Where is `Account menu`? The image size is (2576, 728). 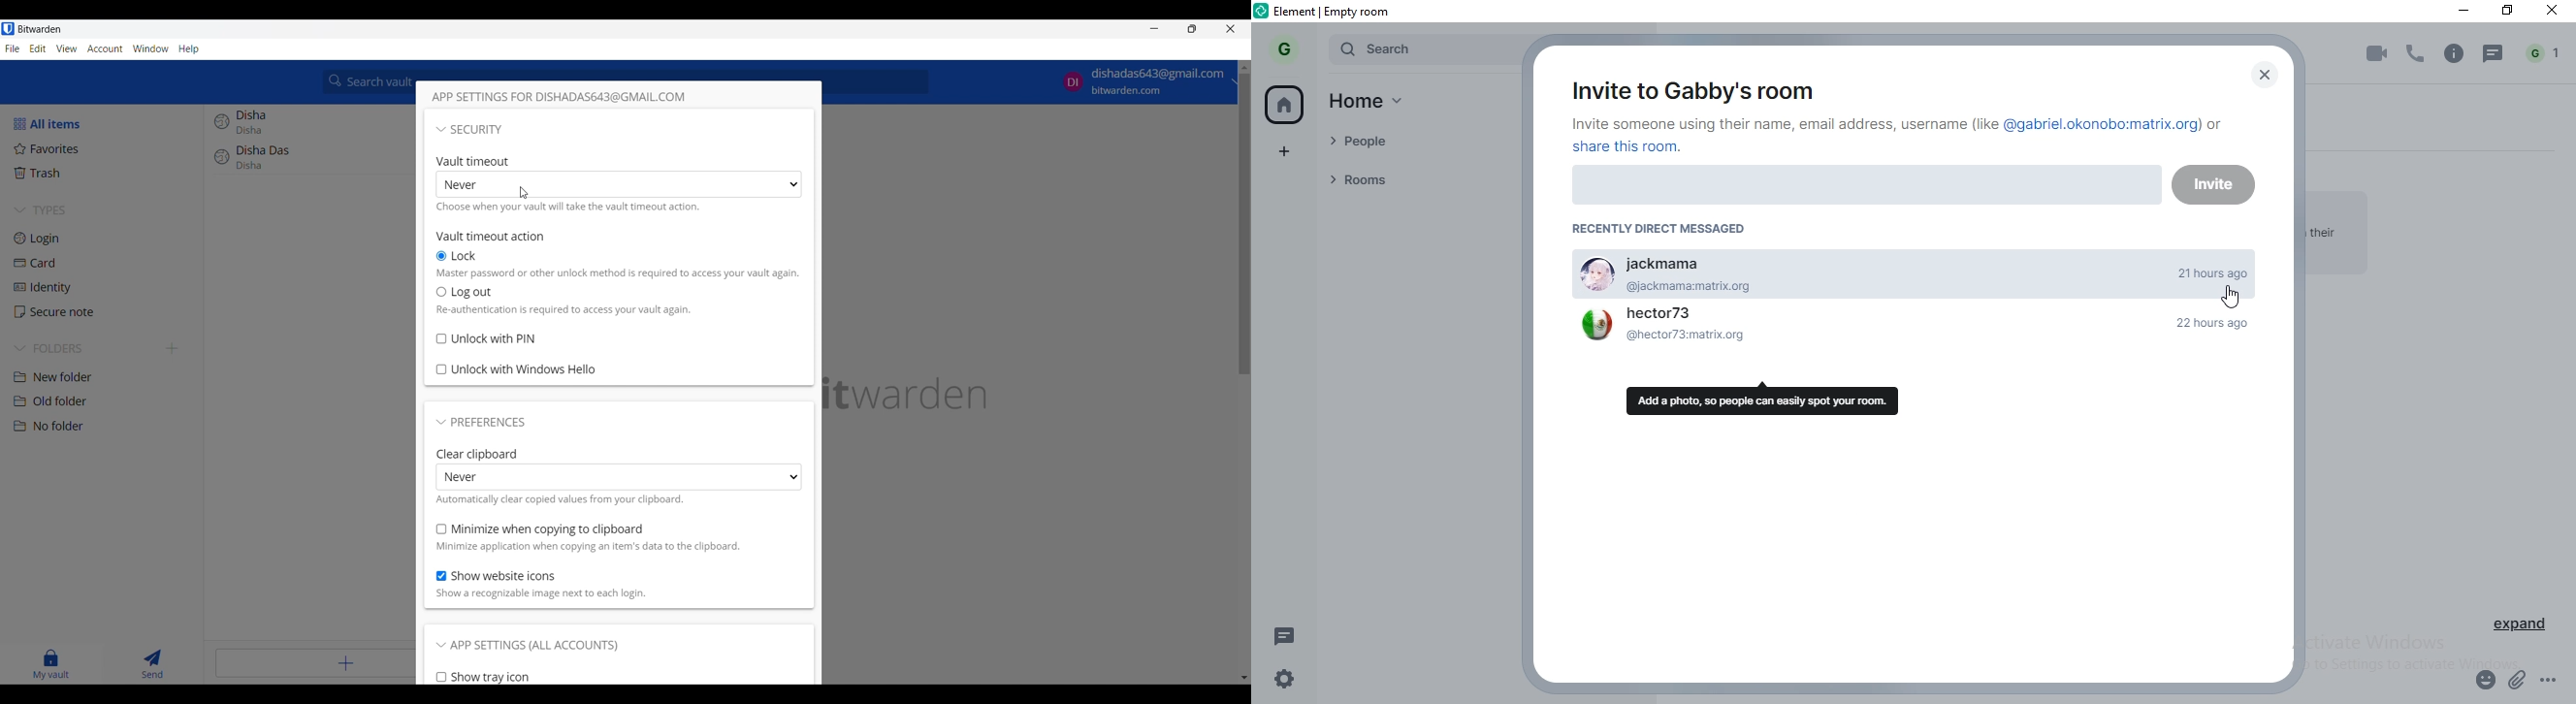
Account menu is located at coordinates (105, 49).